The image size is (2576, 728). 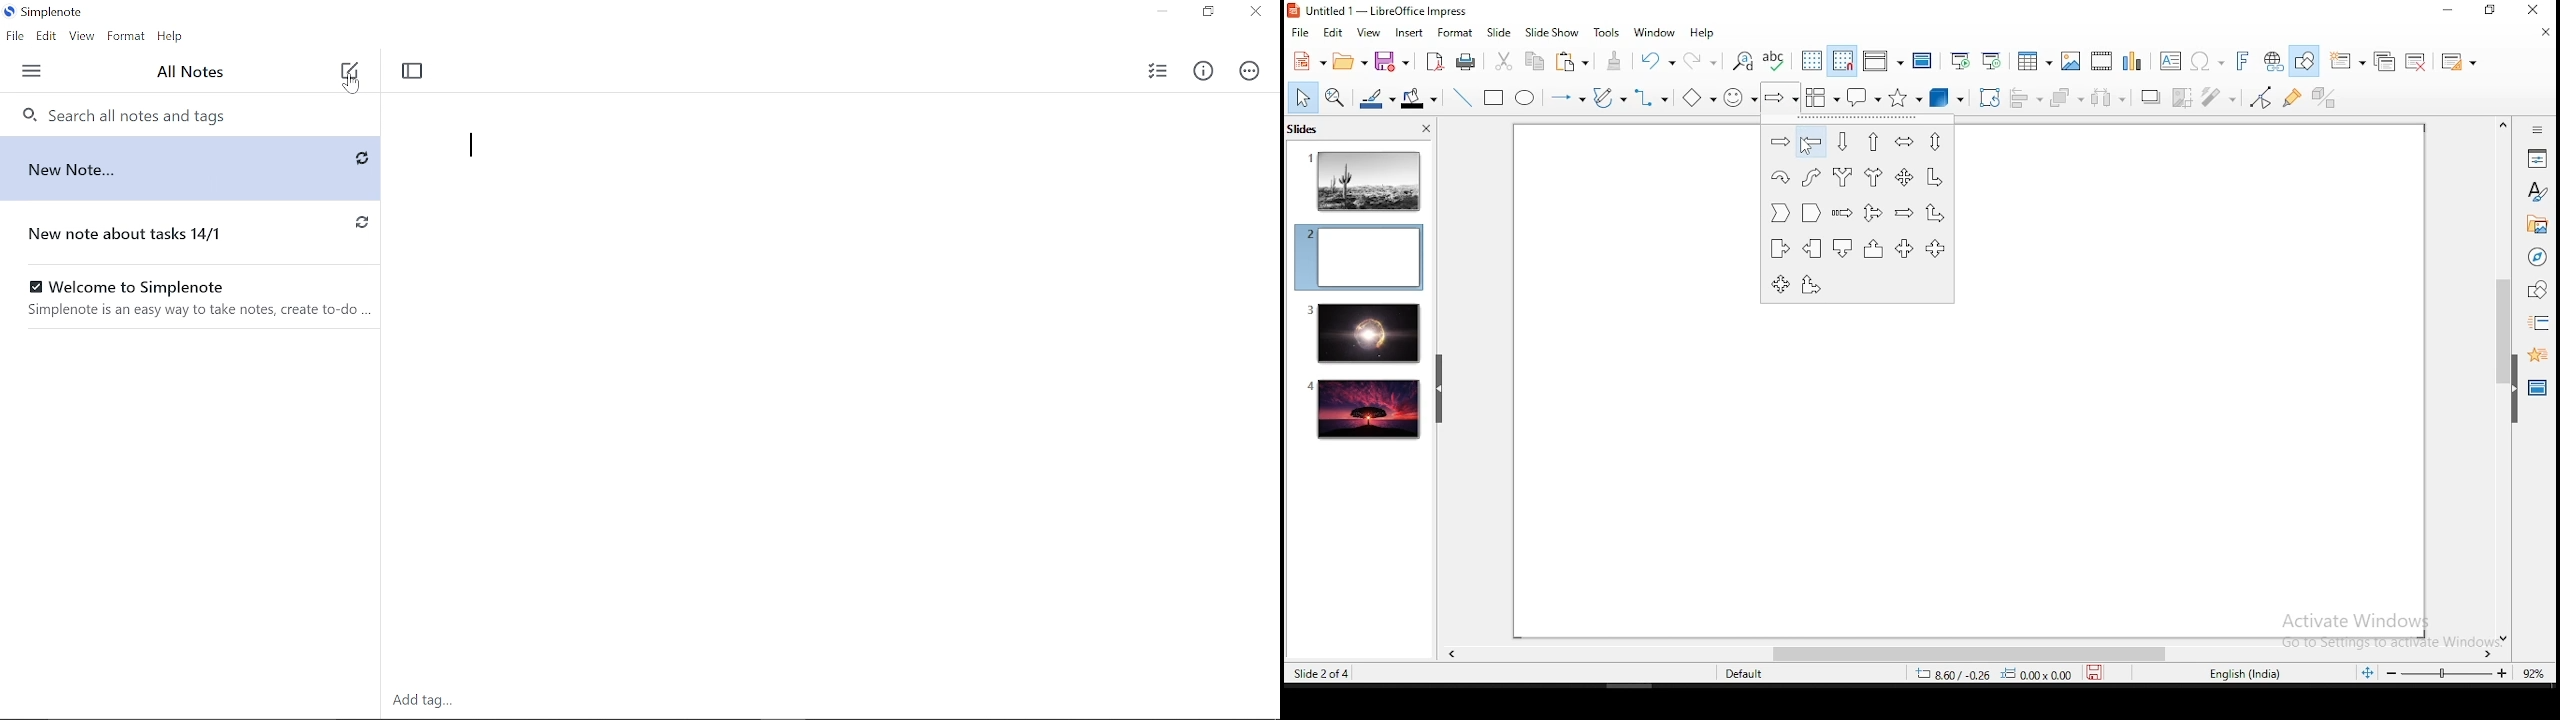 What do you see at coordinates (2500, 380) in the screenshot?
I see `scroll bar` at bounding box center [2500, 380].